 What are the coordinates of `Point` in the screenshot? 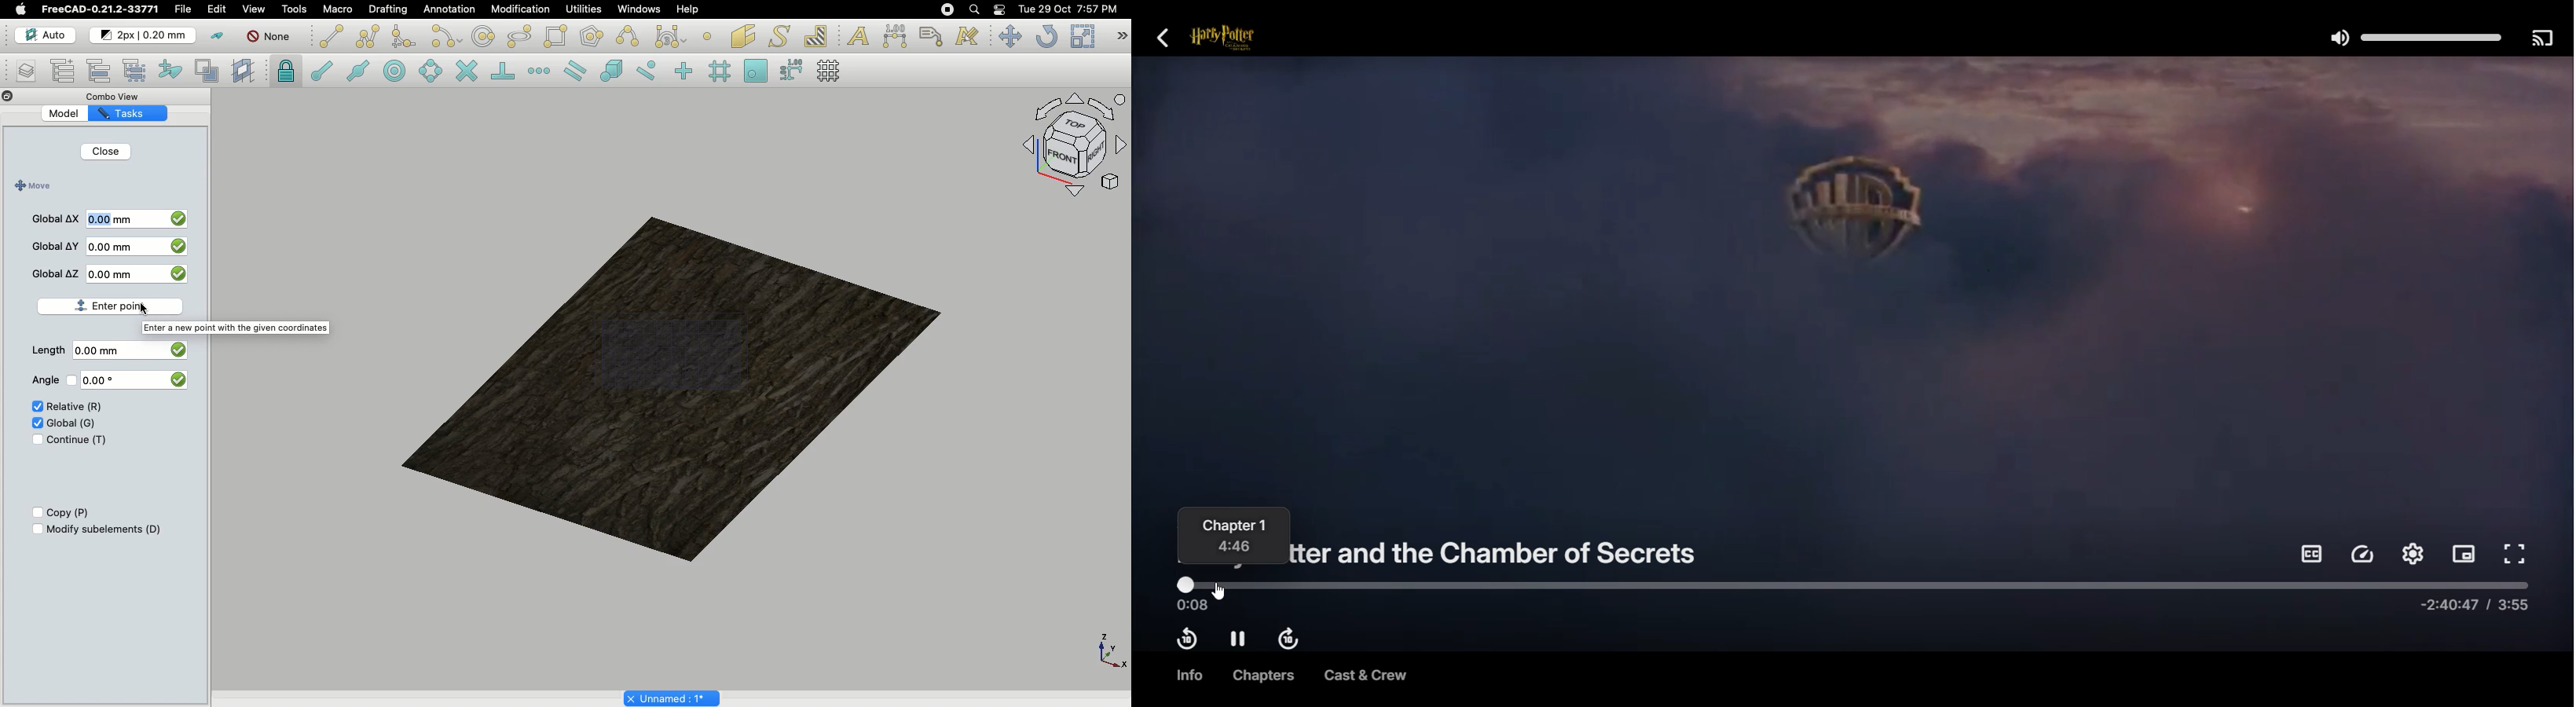 It's located at (707, 35).